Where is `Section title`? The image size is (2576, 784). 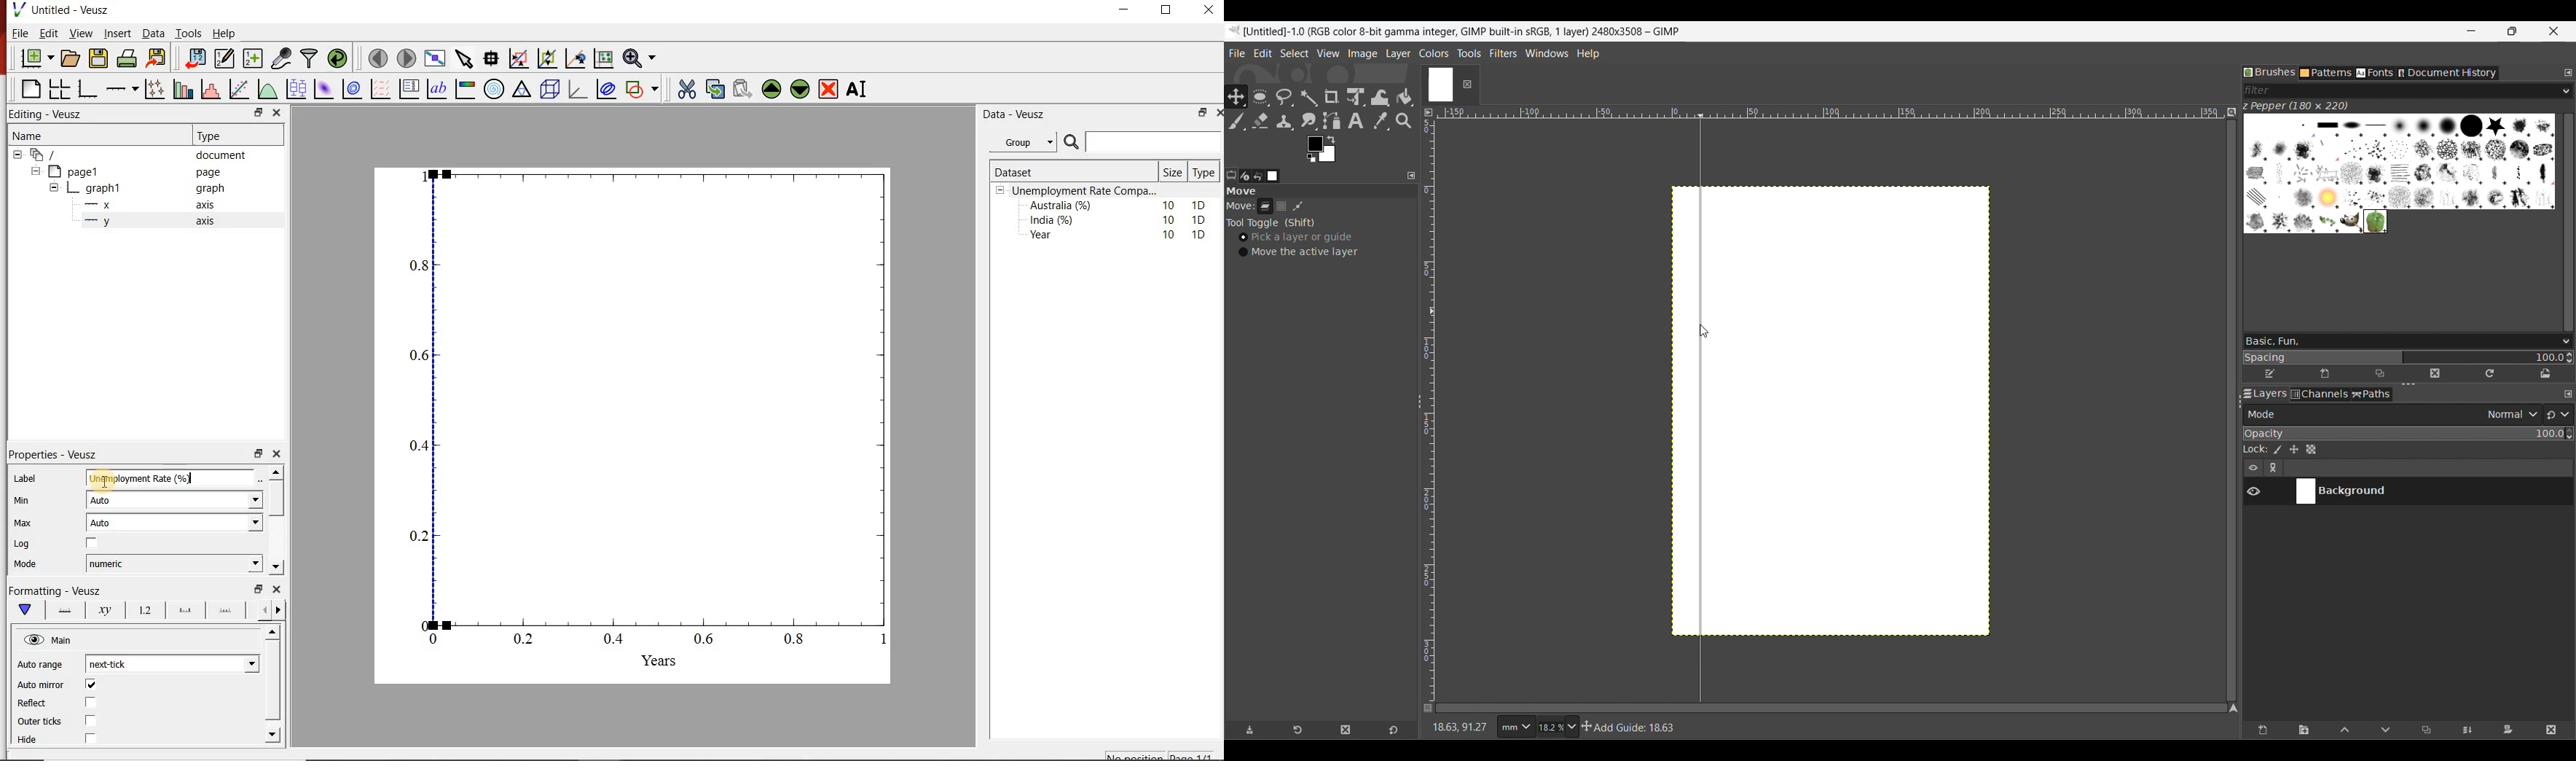
Section title is located at coordinates (1319, 194).